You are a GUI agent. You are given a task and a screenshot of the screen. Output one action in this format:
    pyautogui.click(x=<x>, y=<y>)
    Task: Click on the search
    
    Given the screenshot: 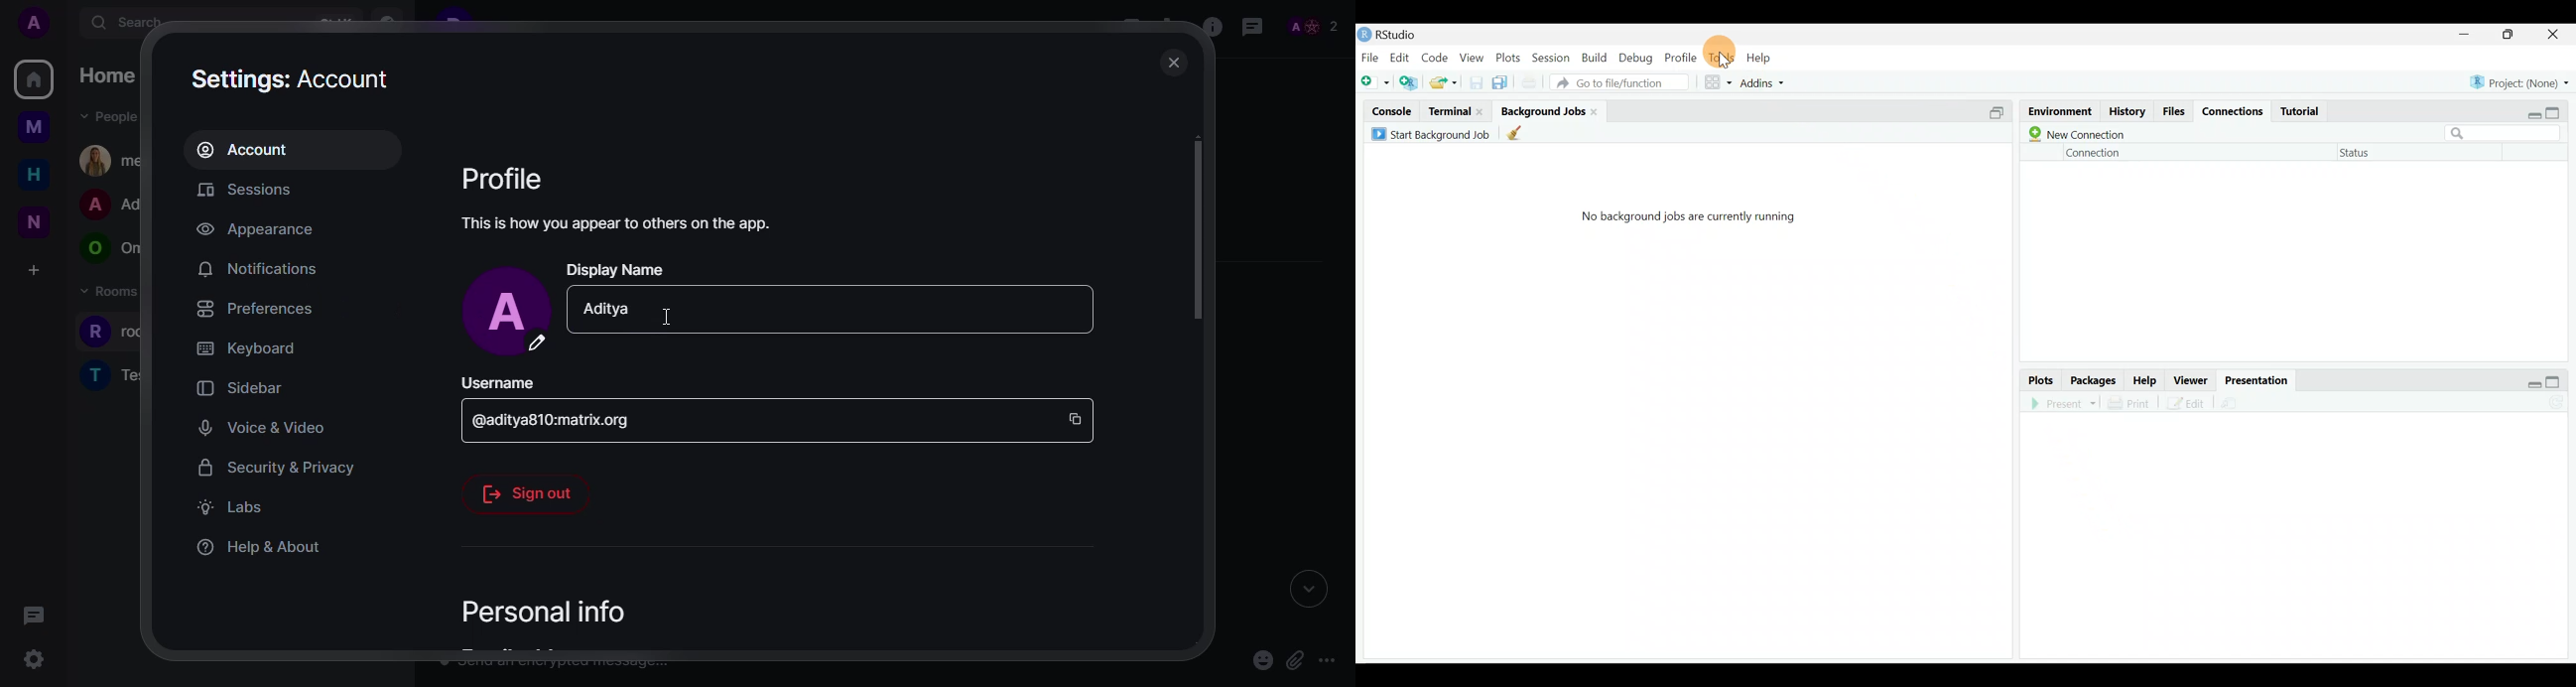 What is the action you would take?
    pyautogui.click(x=126, y=23)
    